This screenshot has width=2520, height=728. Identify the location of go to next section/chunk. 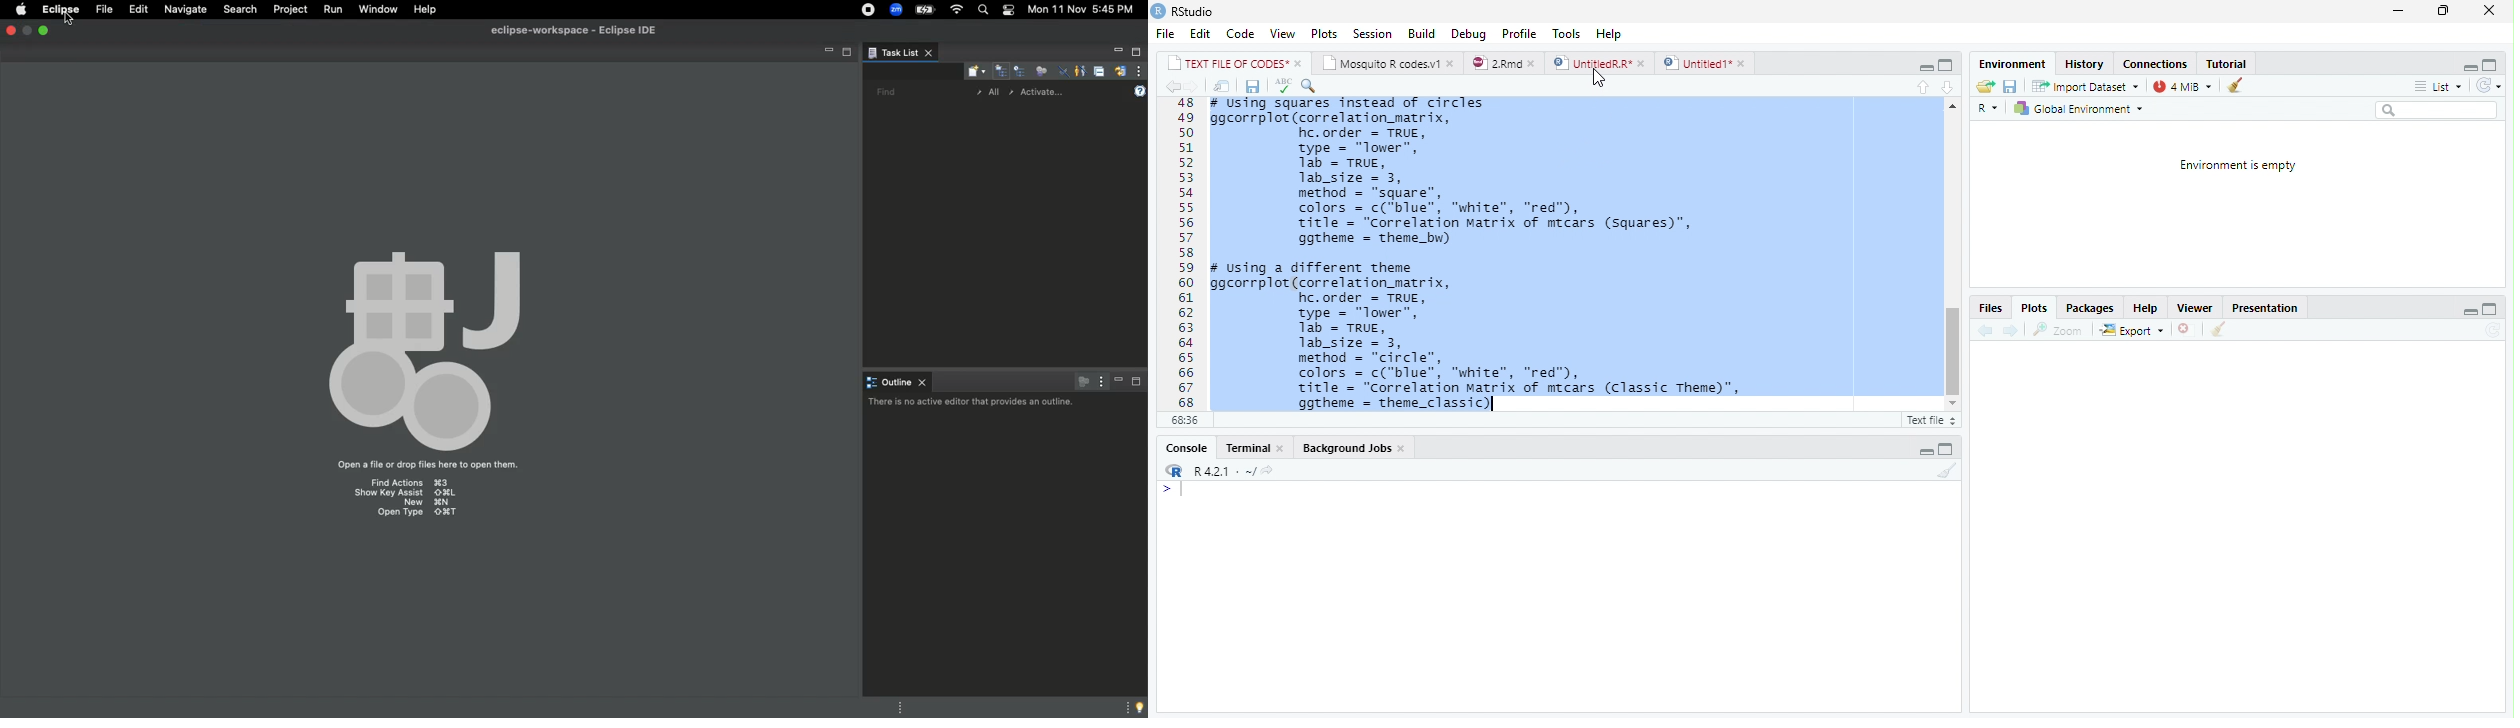
(1948, 85).